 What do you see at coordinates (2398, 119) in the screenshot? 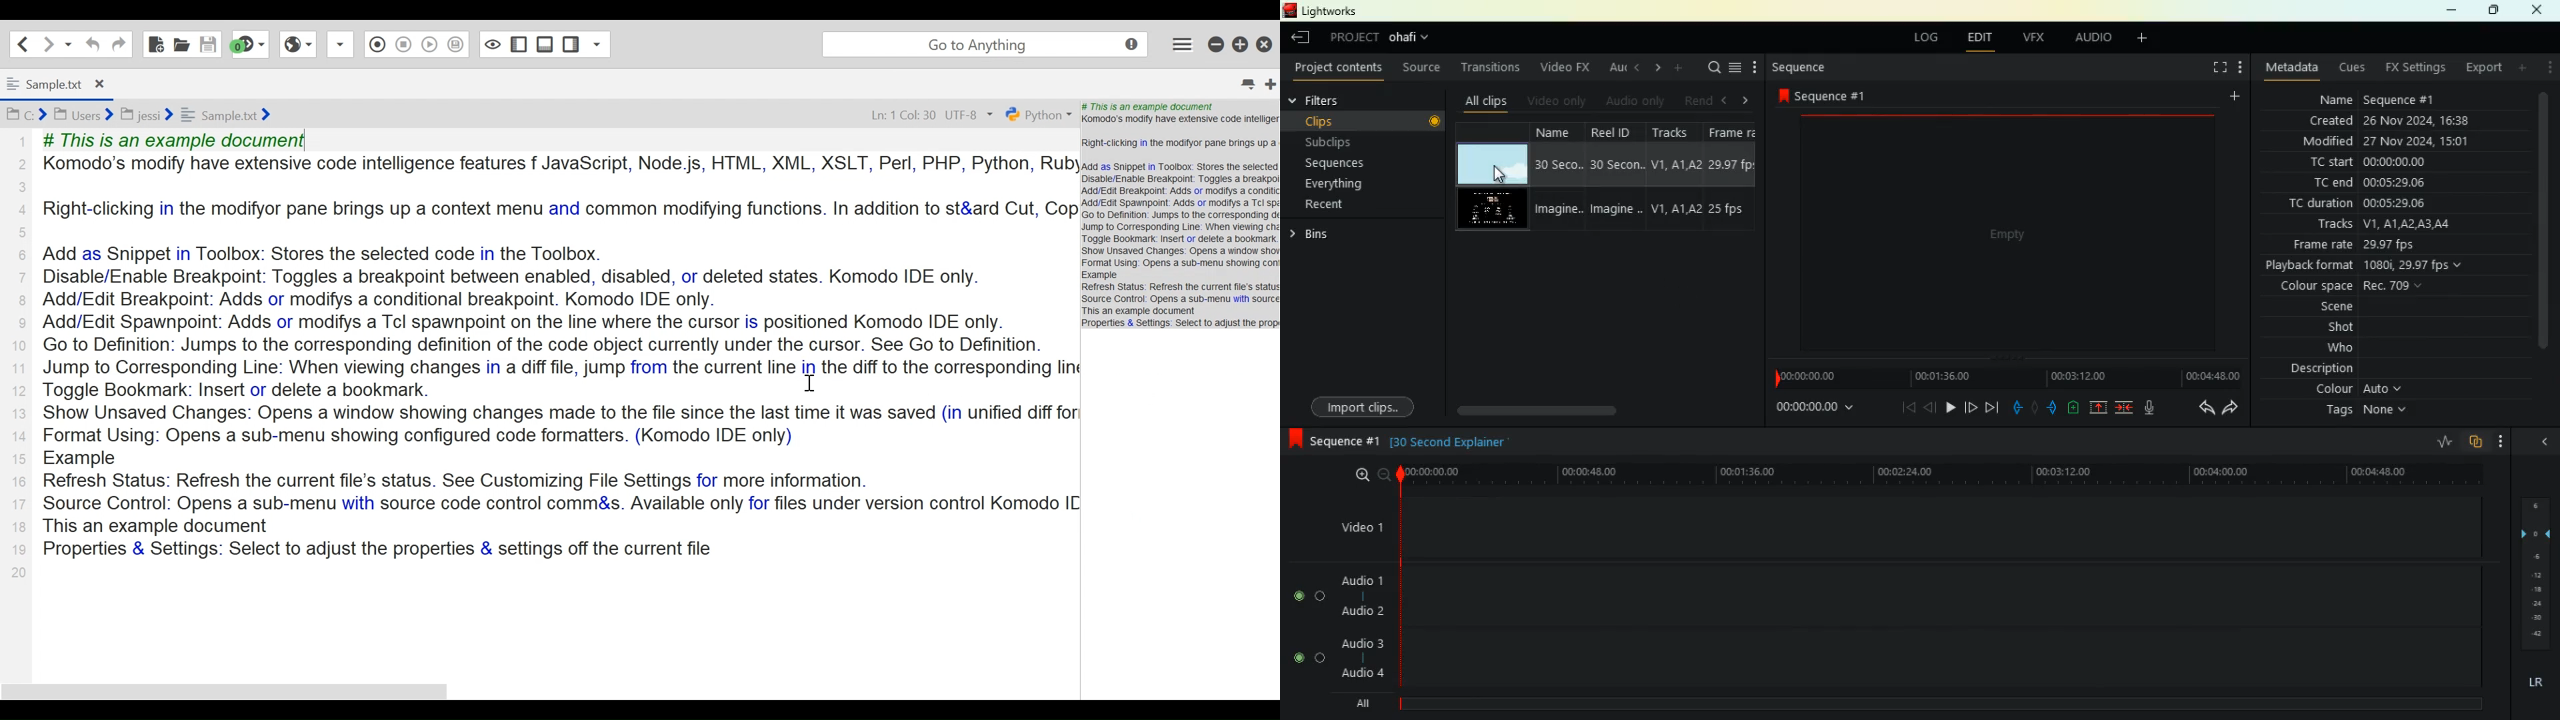
I see `created 26 Nov 2024 16:38` at bounding box center [2398, 119].